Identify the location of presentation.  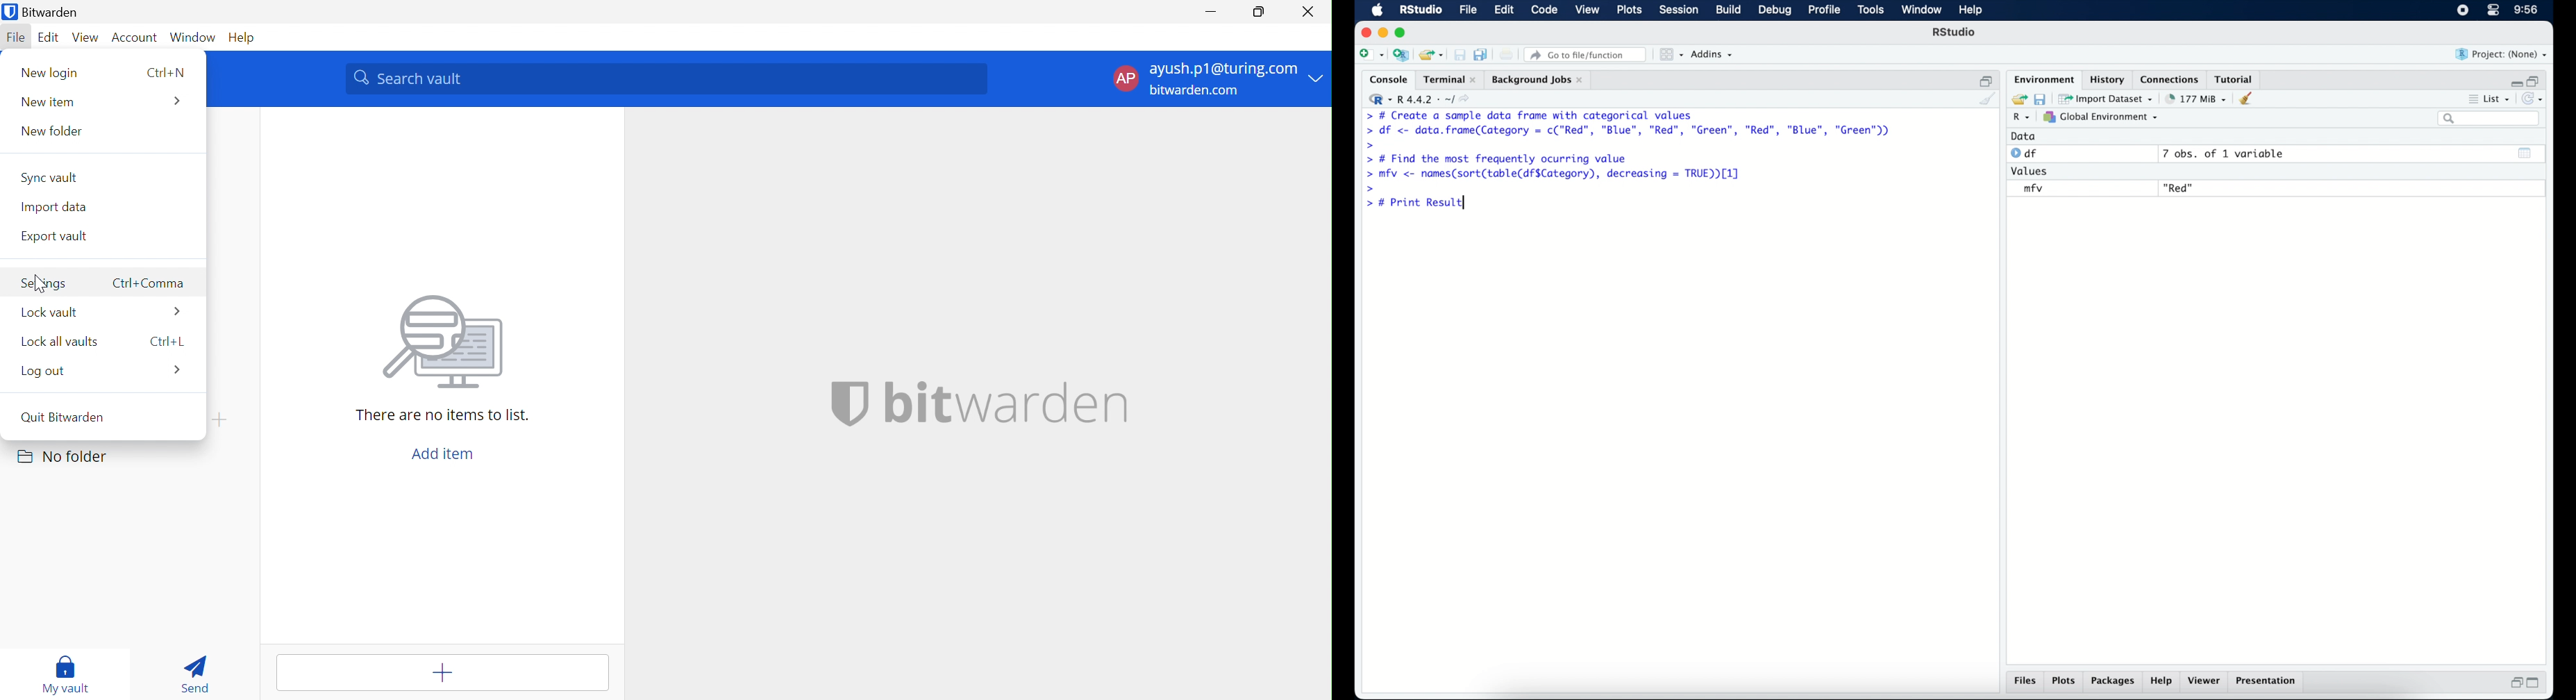
(2269, 682).